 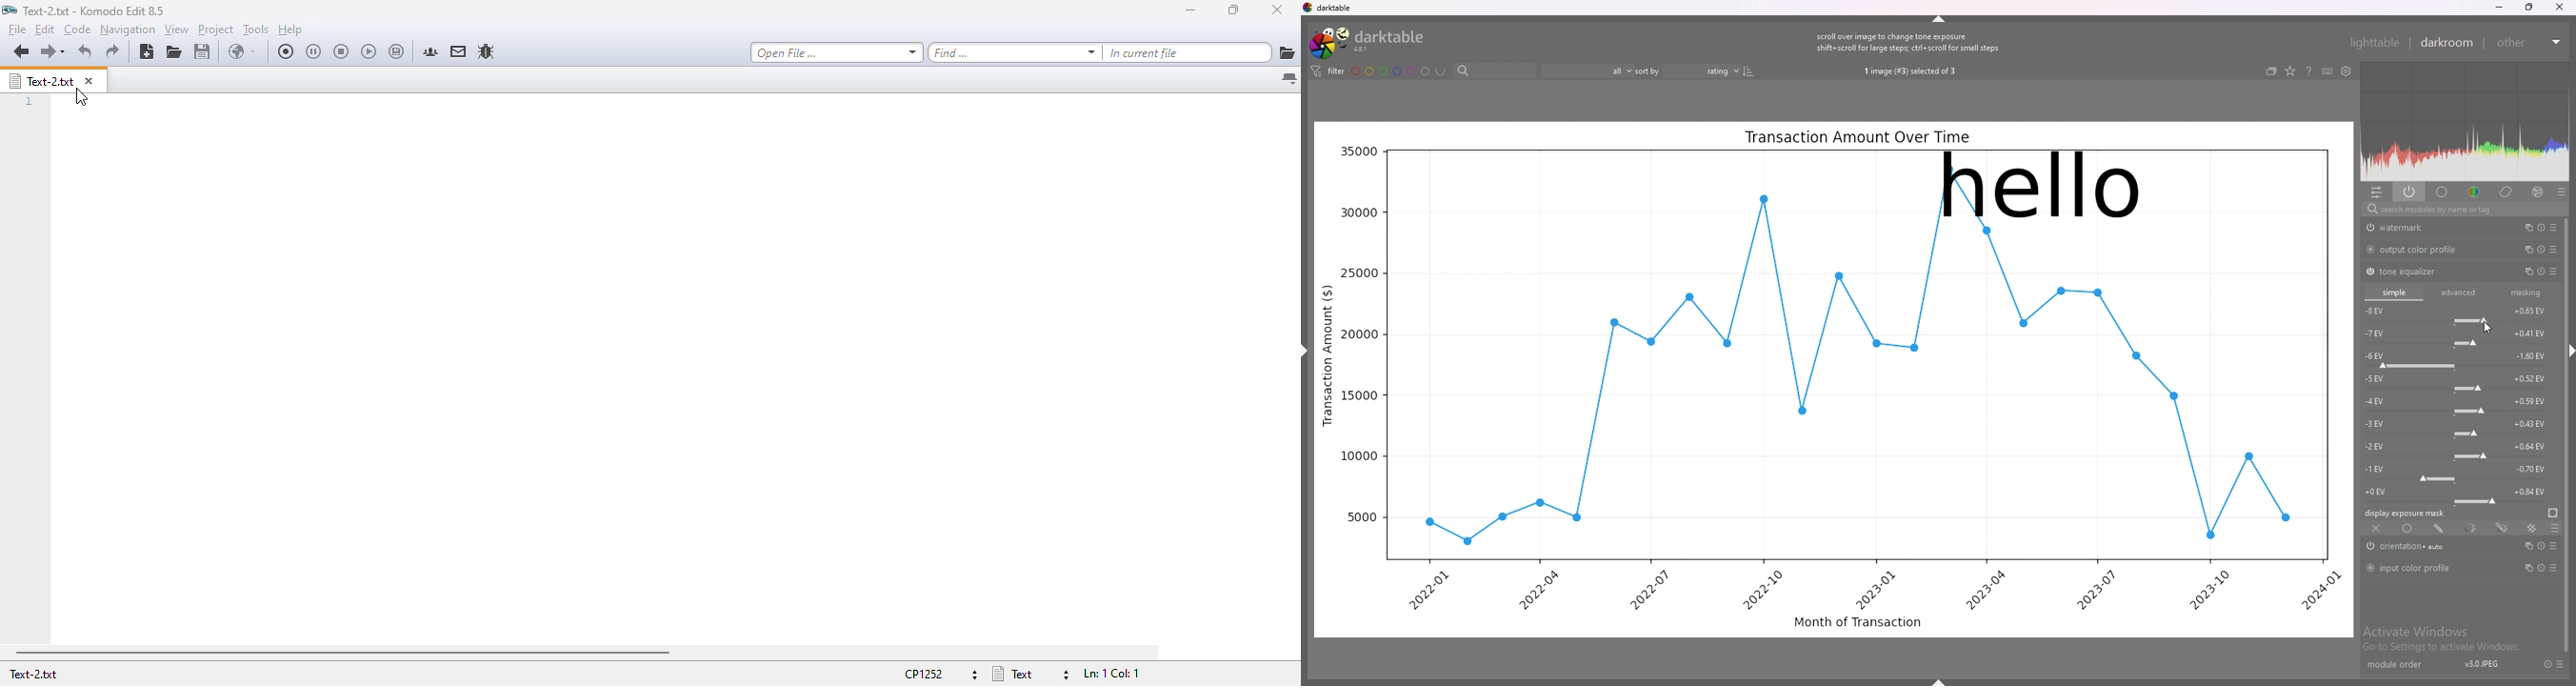 I want to click on filter, so click(x=1327, y=72).